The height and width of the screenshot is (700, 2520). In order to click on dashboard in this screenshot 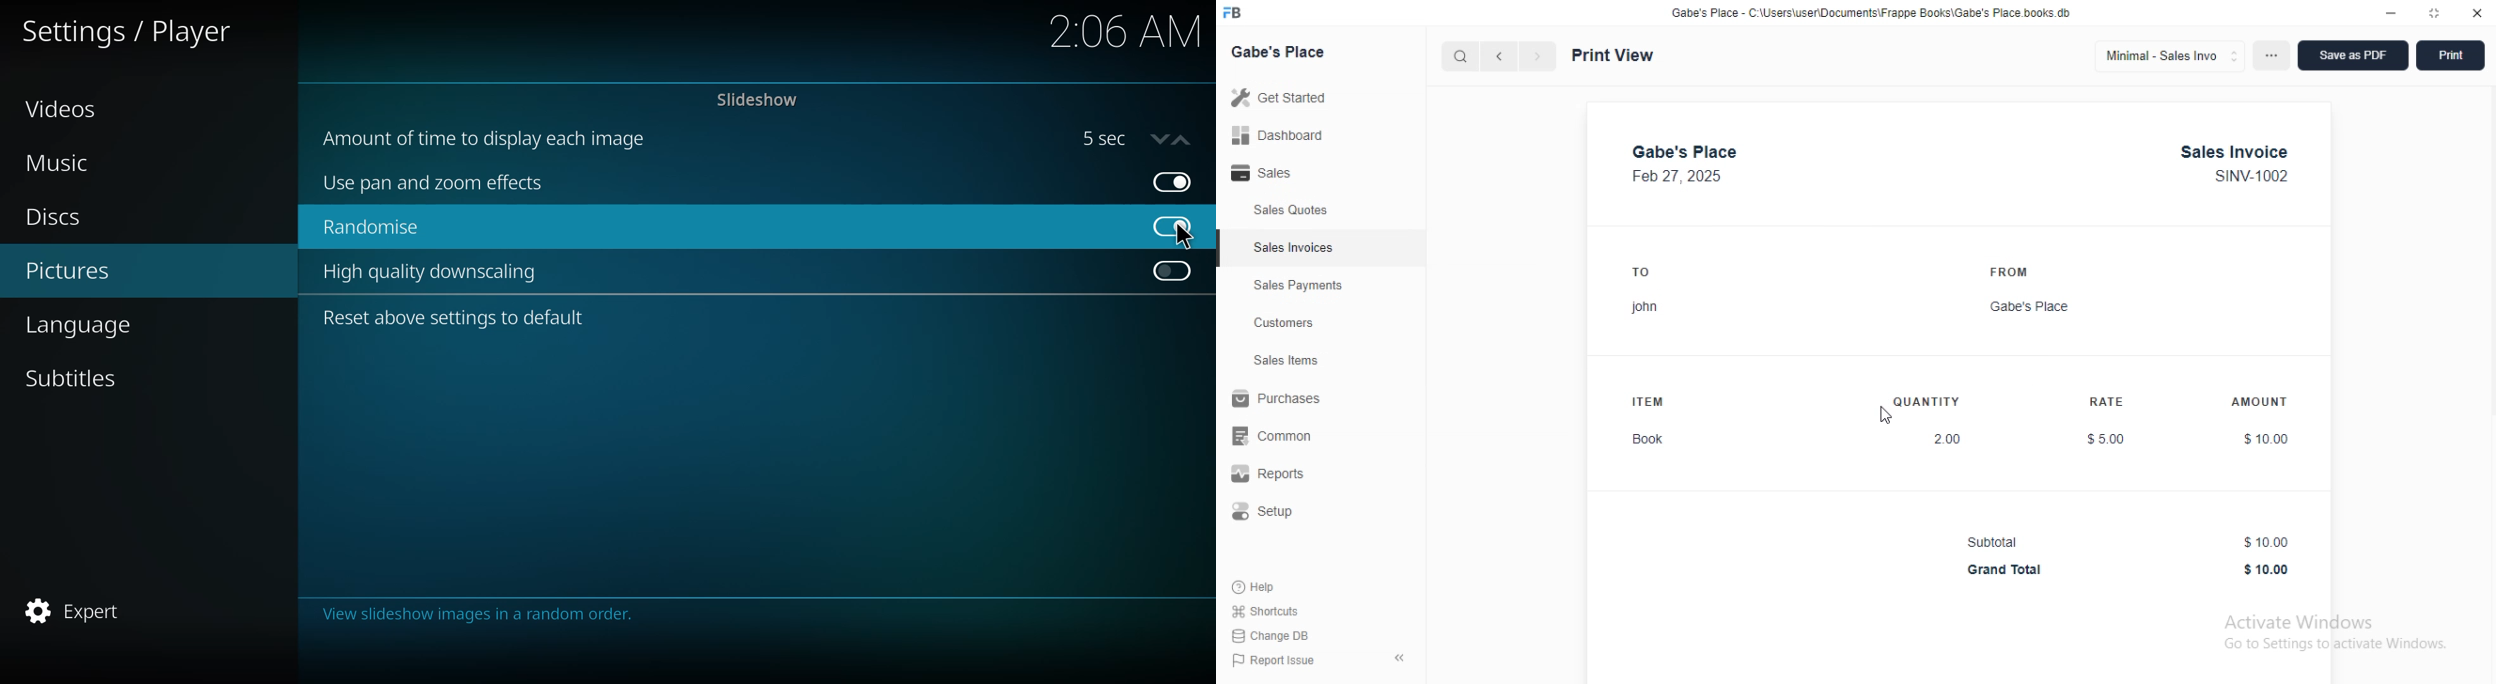, I will do `click(1278, 135)`.